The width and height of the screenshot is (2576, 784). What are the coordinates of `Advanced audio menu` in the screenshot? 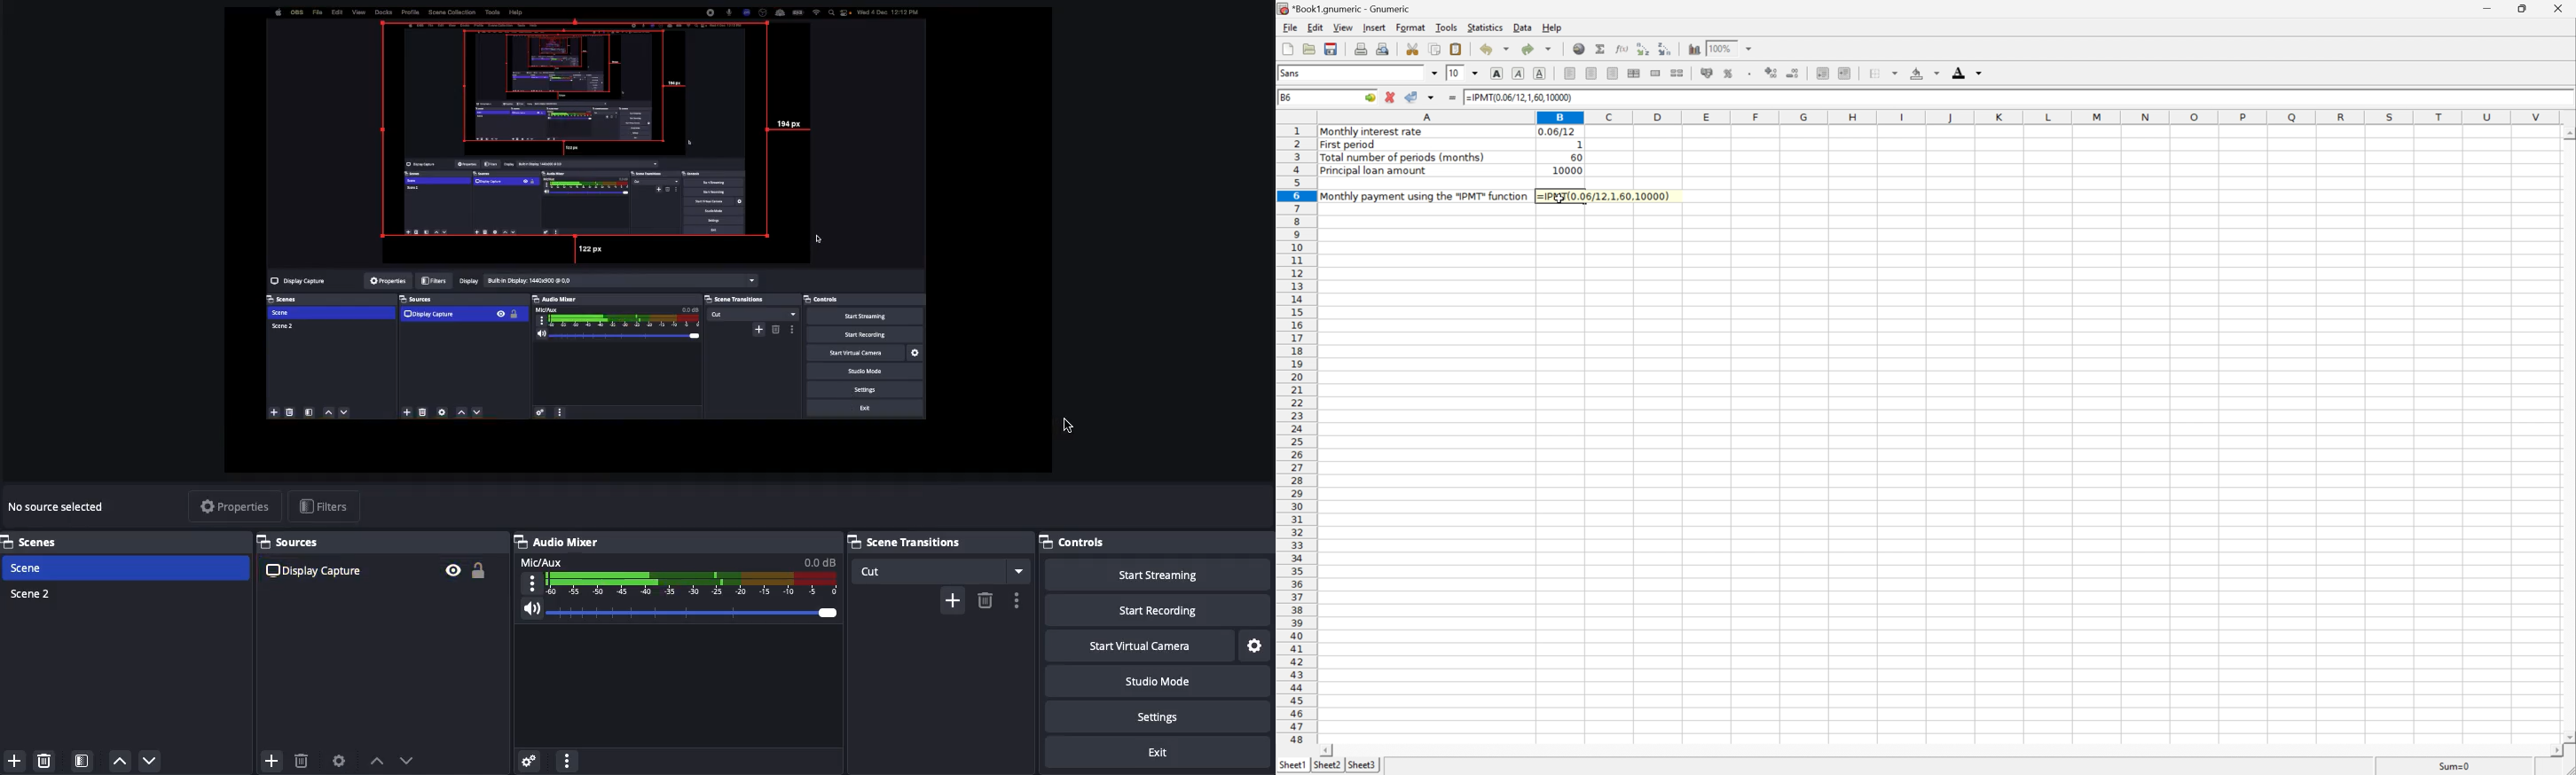 It's located at (529, 759).